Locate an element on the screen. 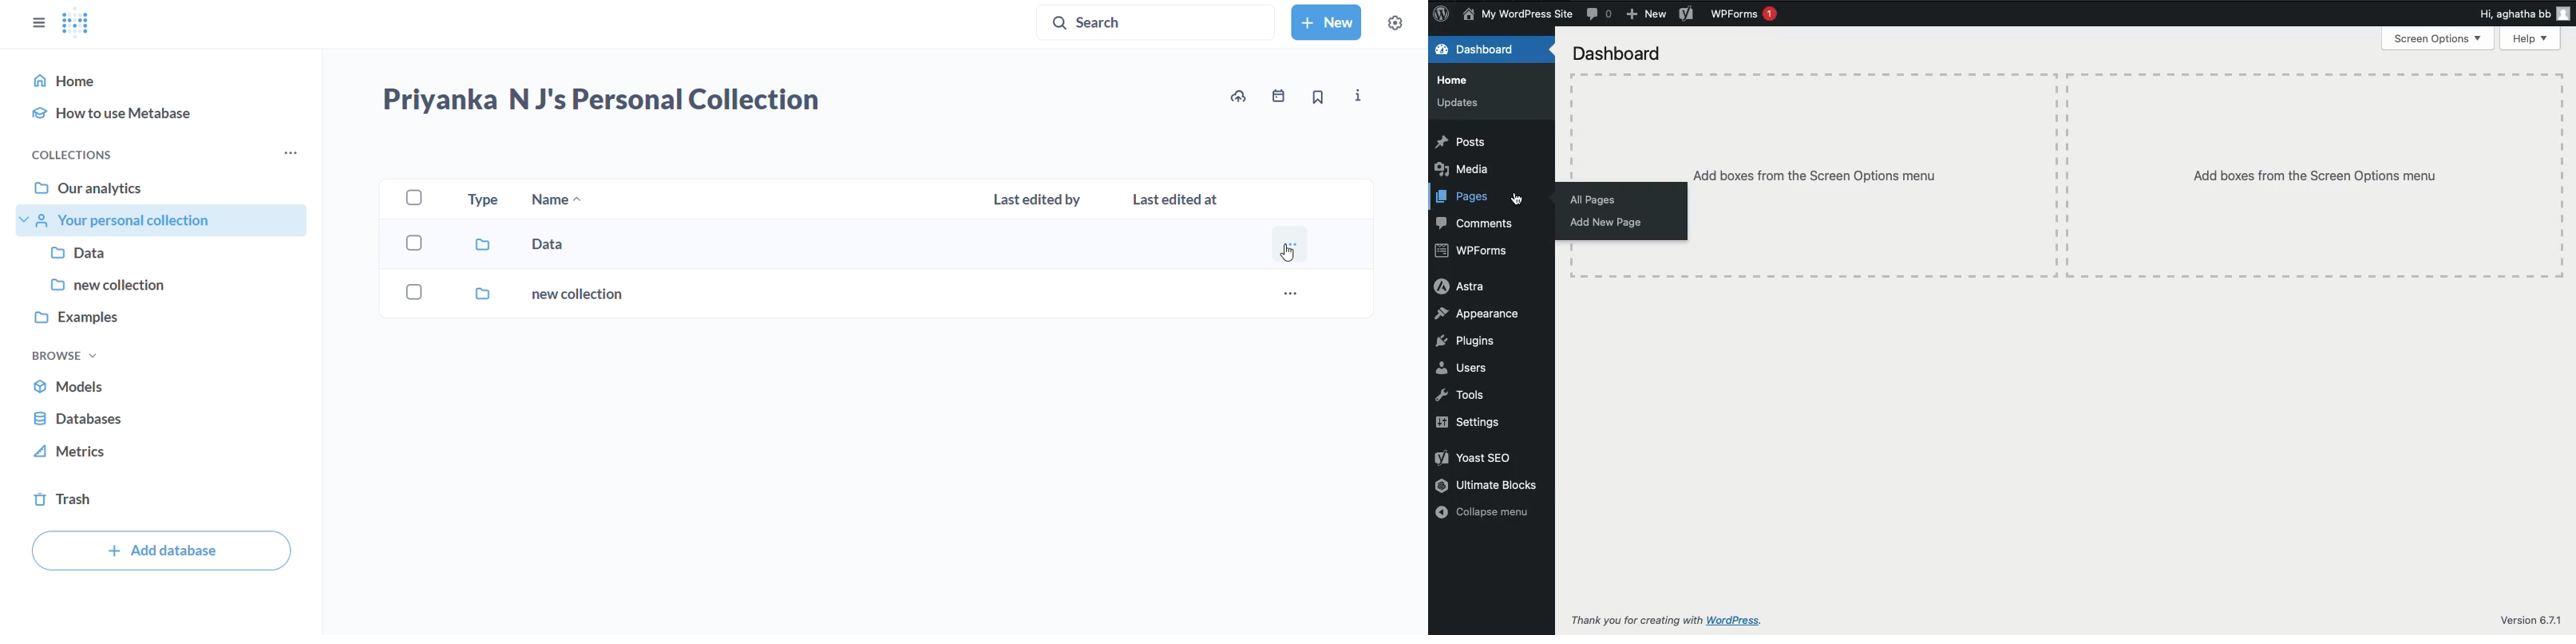  WPForms is located at coordinates (1743, 14).